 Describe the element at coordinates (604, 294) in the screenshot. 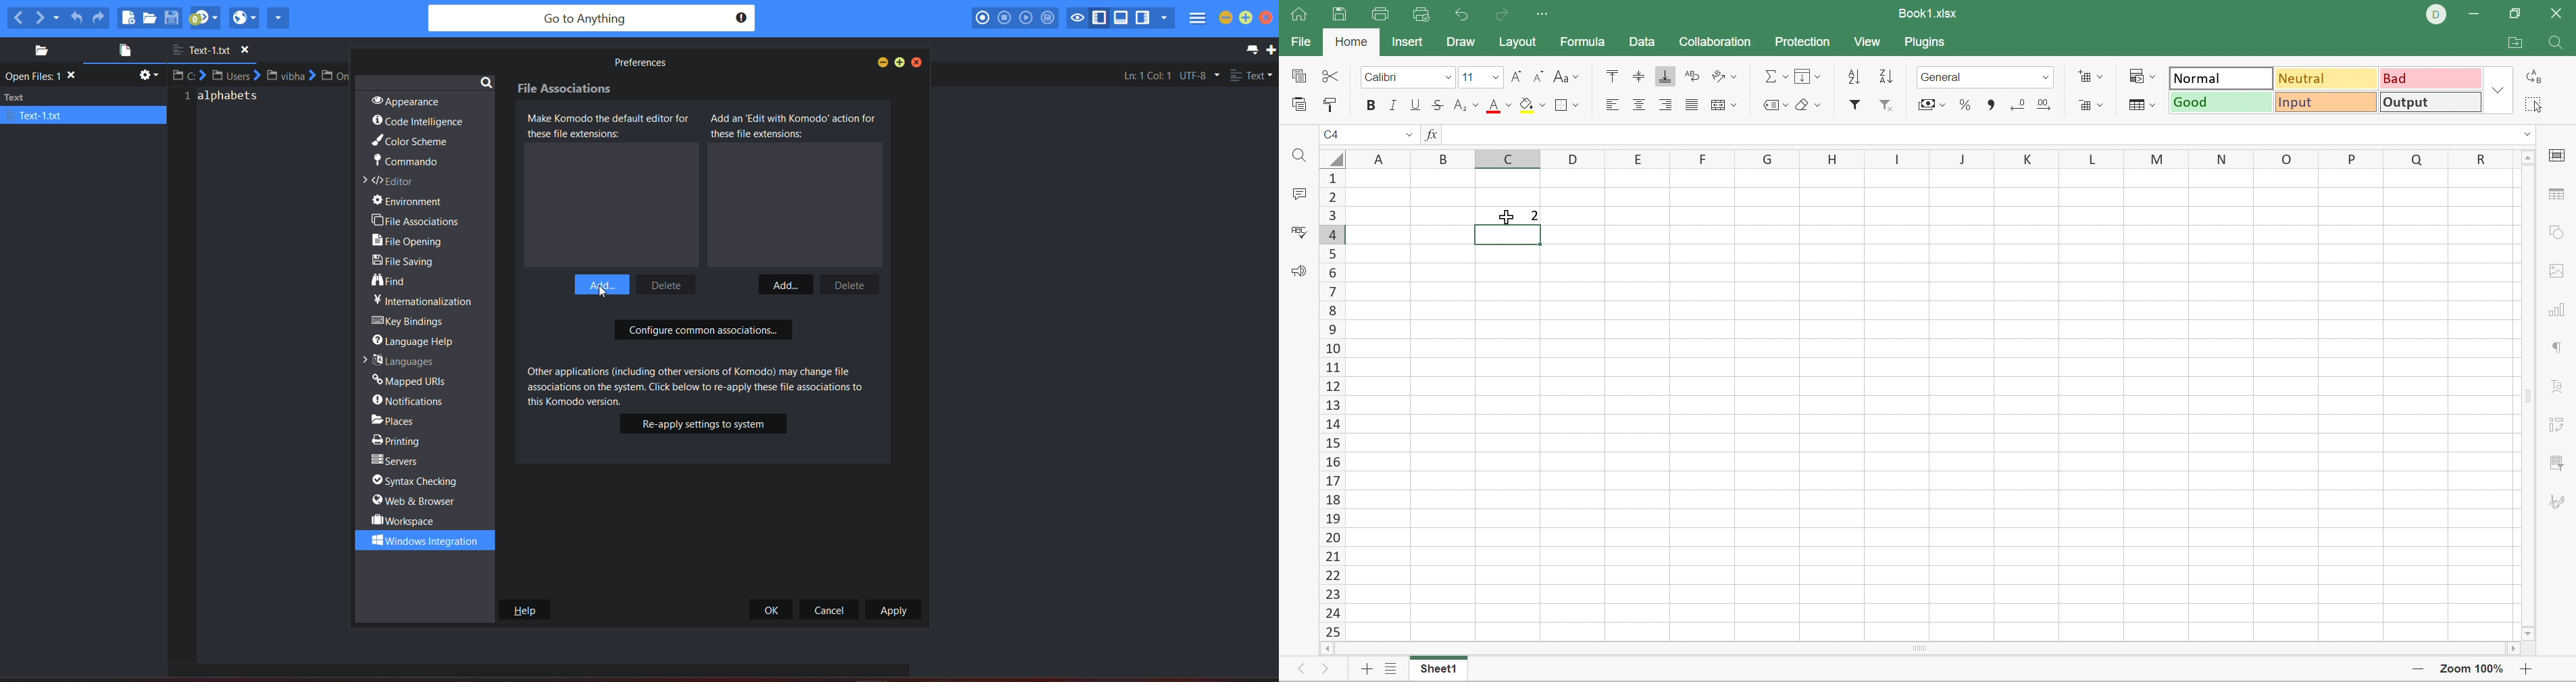

I see `Cursor` at that location.